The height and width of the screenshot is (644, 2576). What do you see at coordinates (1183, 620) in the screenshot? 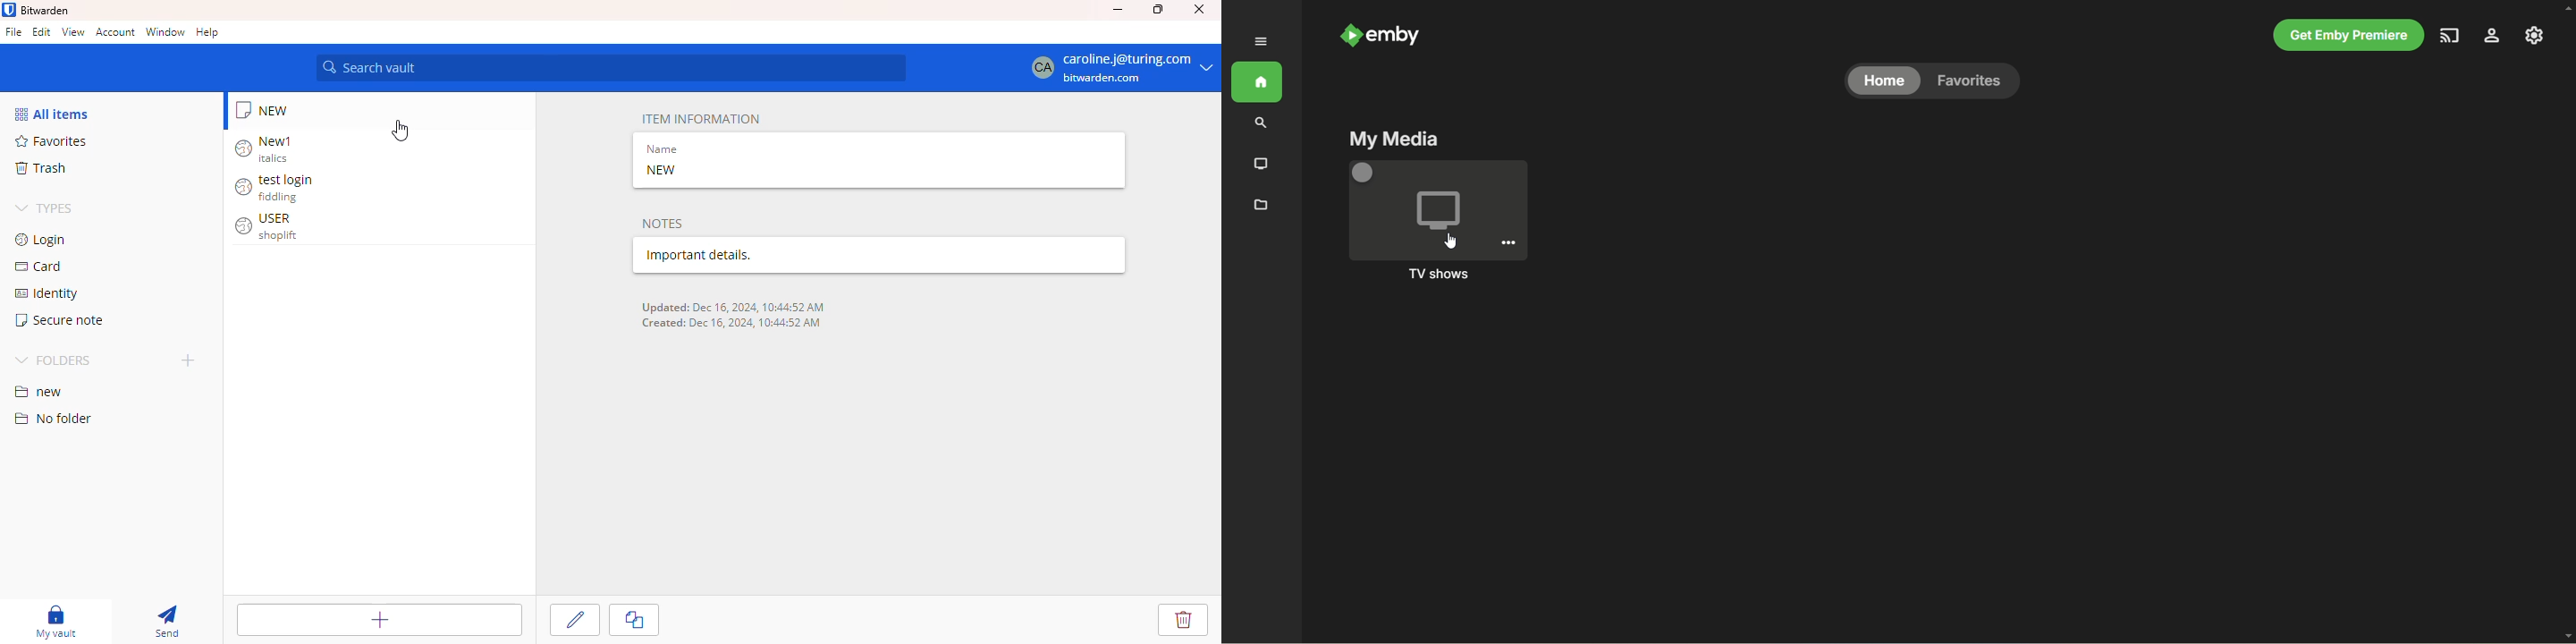
I see `delete` at bounding box center [1183, 620].